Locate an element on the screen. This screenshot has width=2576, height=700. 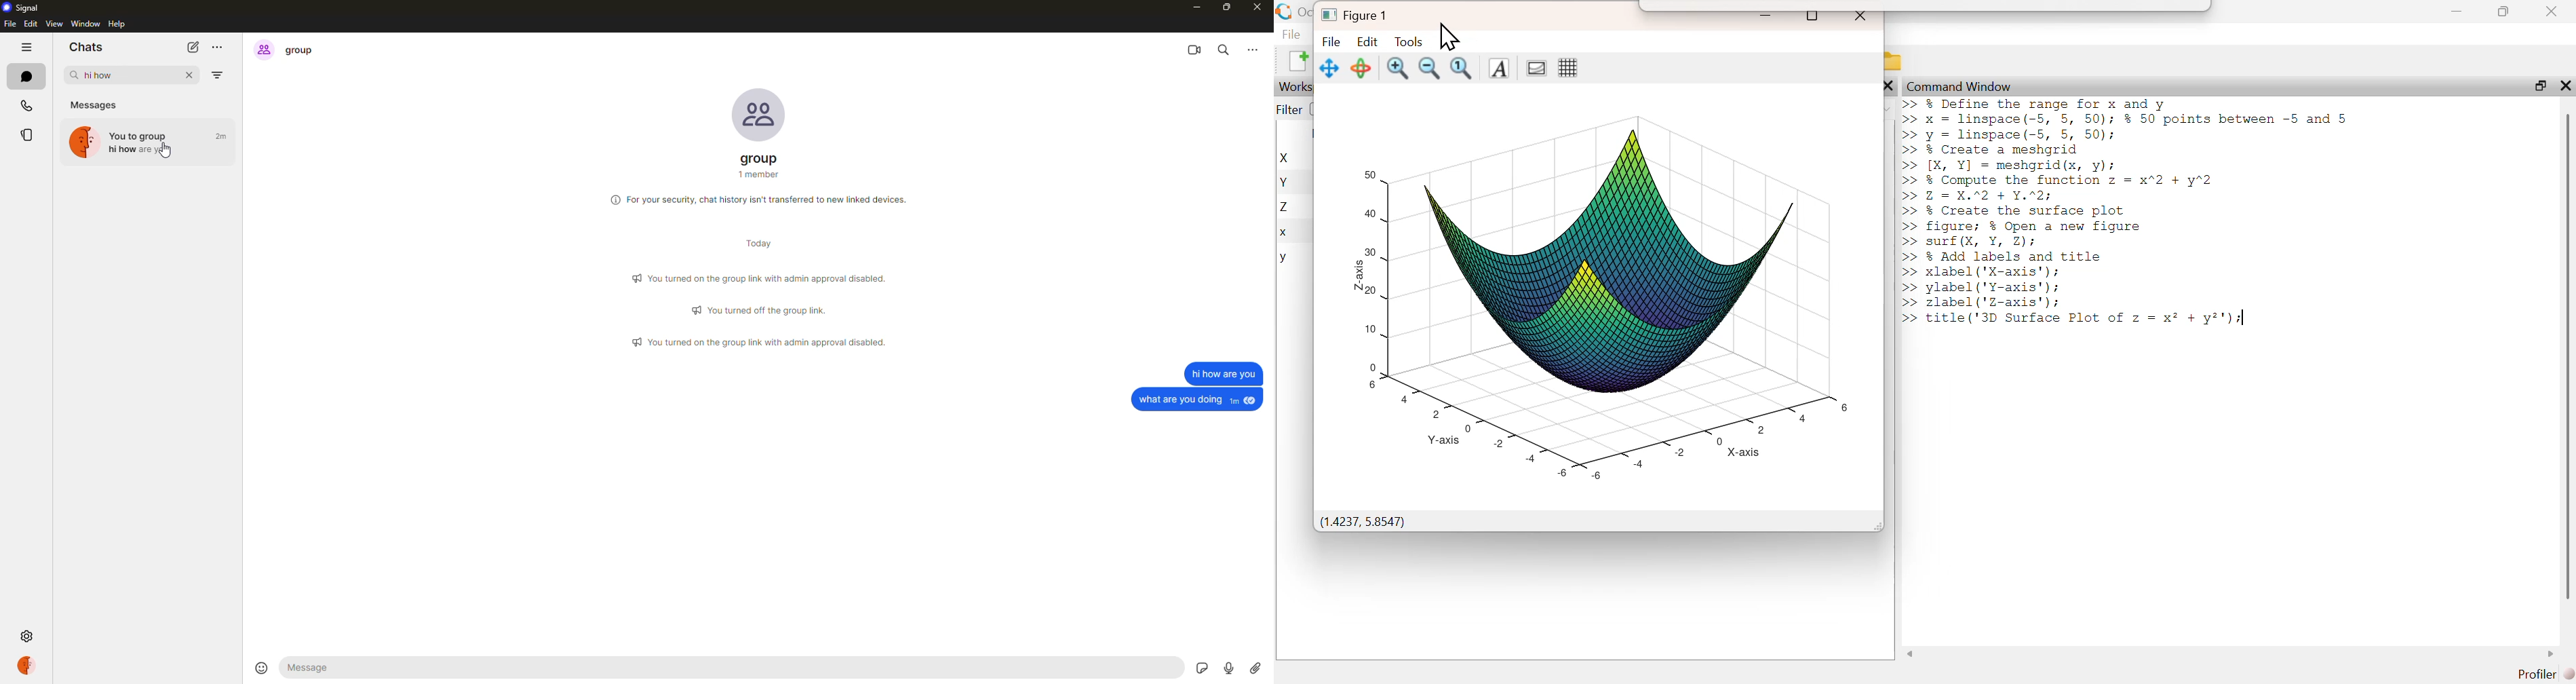
scroll bar is located at coordinates (2567, 356).